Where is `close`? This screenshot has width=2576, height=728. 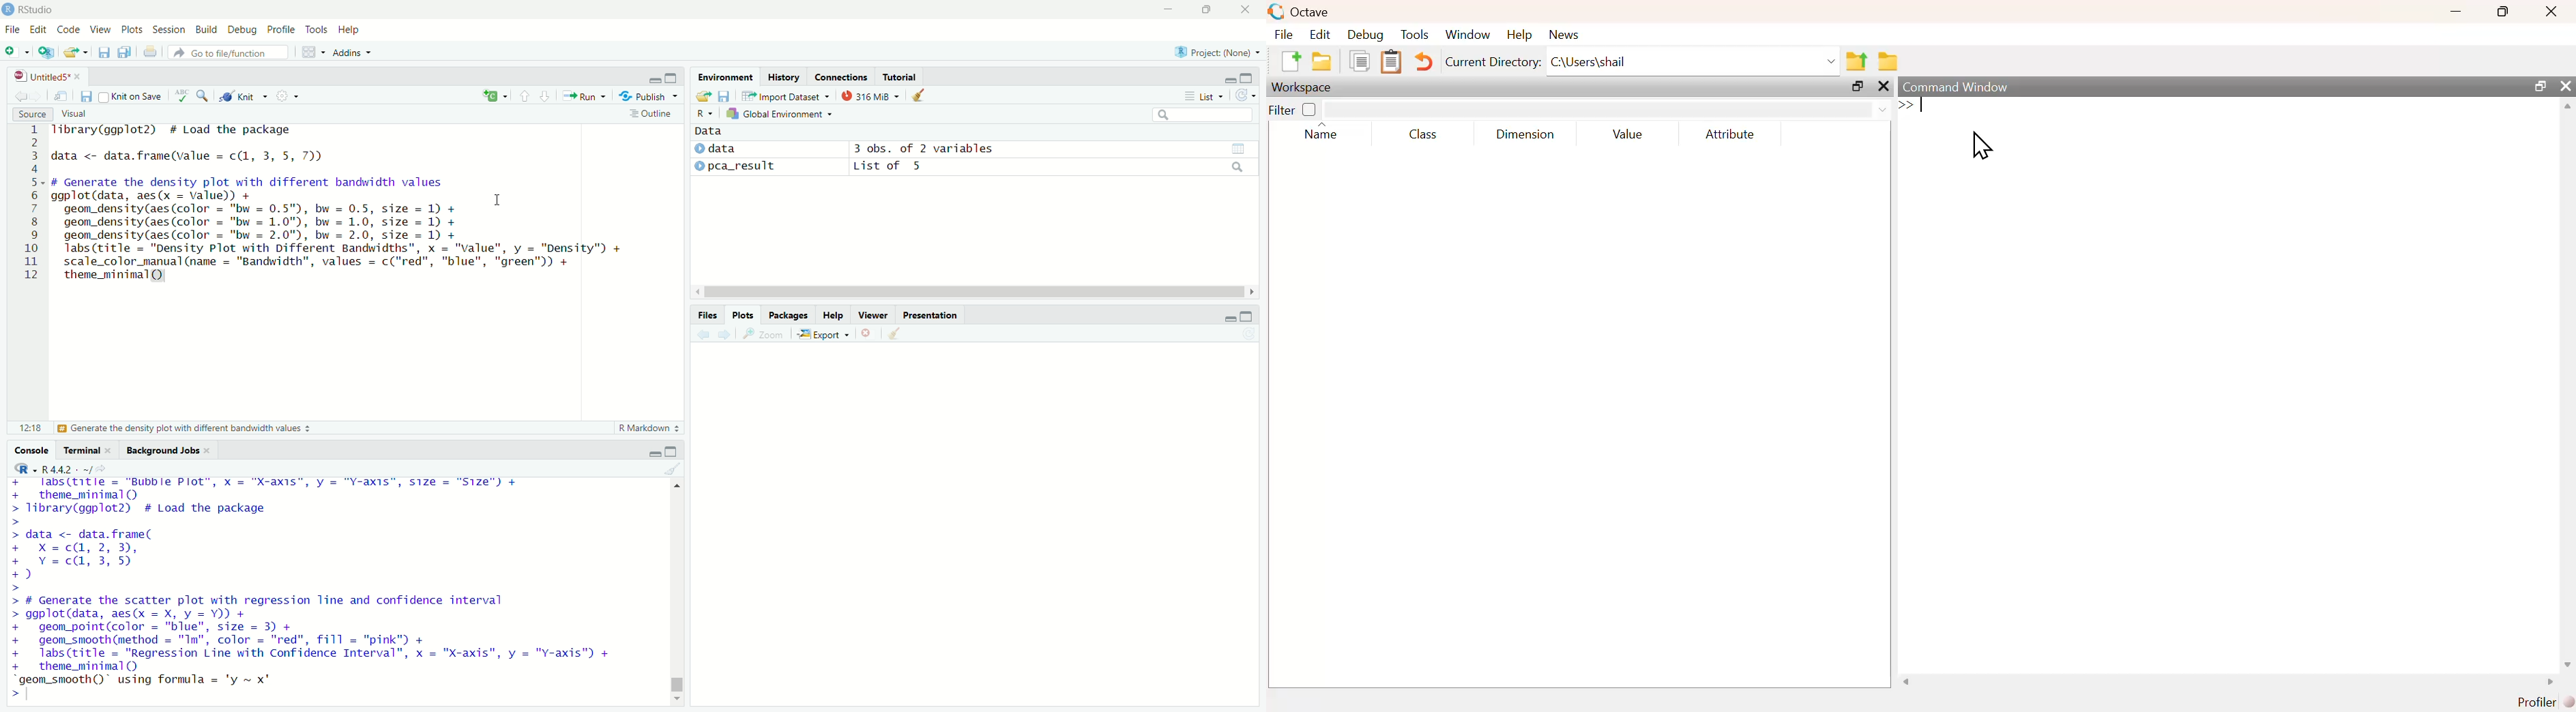
close is located at coordinates (77, 76).